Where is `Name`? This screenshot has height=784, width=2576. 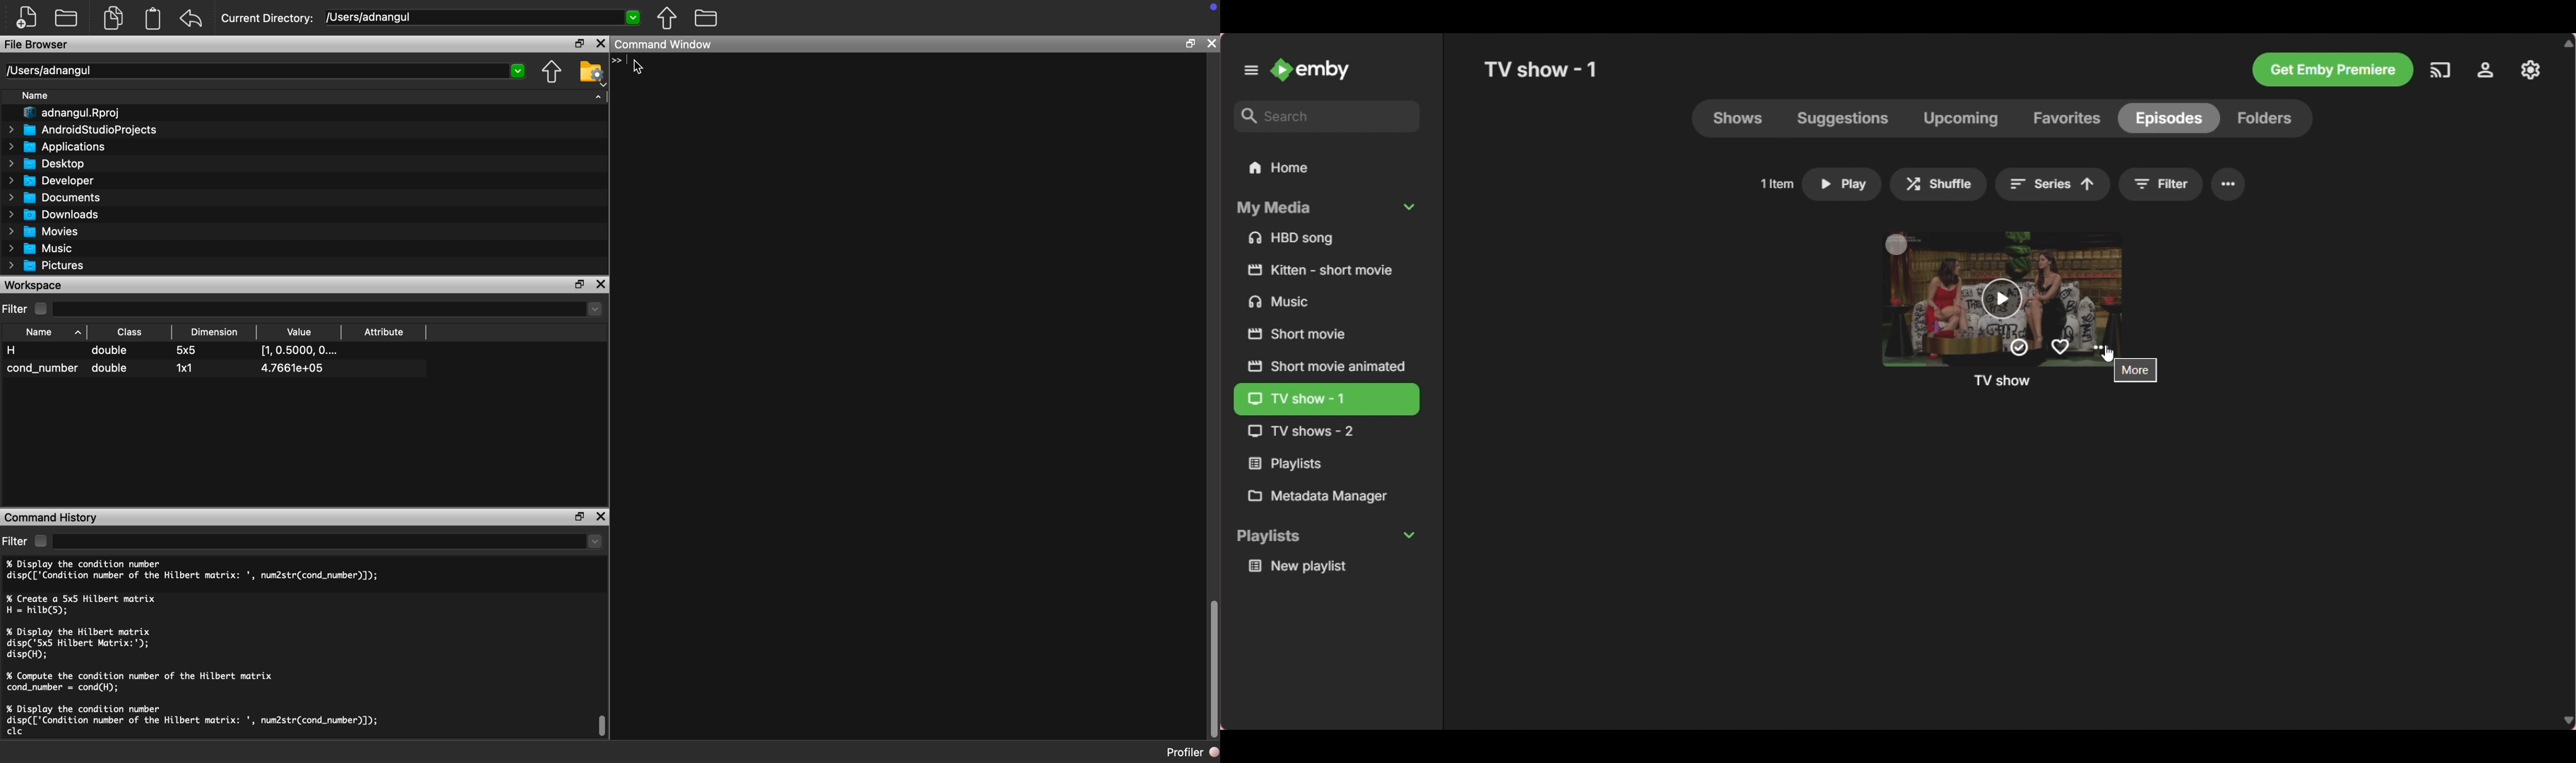
Name is located at coordinates (33, 95).